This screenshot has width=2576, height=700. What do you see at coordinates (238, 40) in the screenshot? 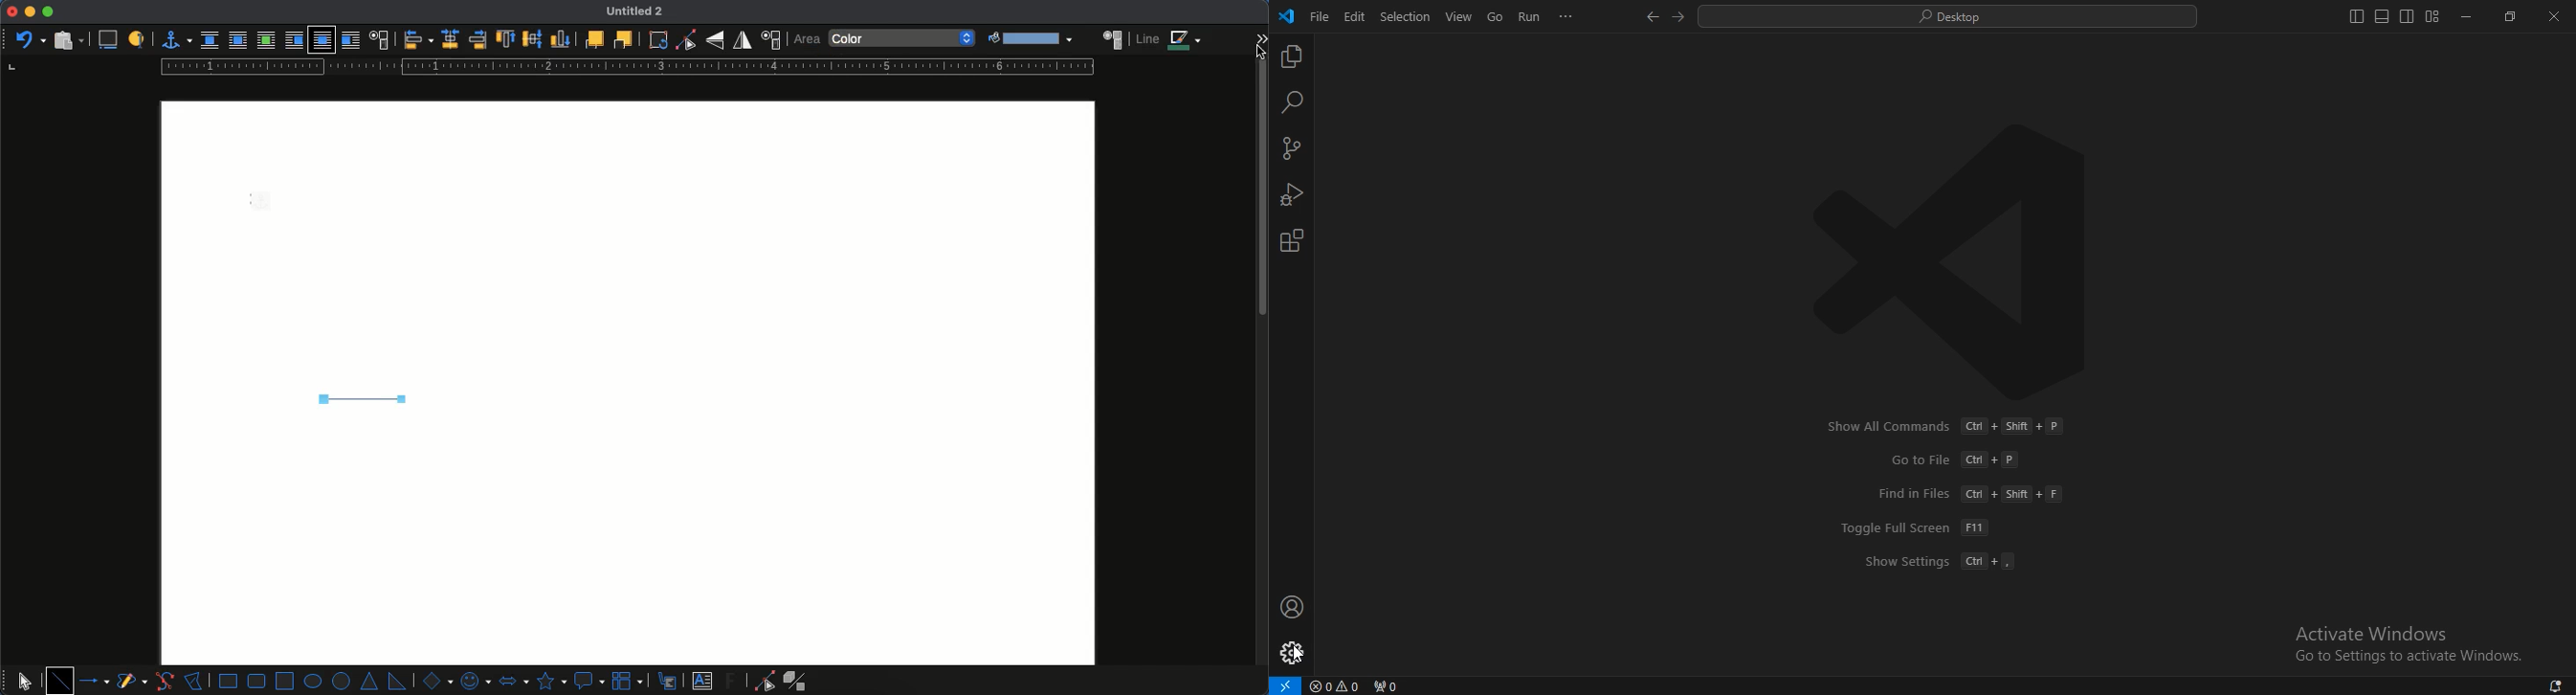
I see `parallel` at bounding box center [238, 40].